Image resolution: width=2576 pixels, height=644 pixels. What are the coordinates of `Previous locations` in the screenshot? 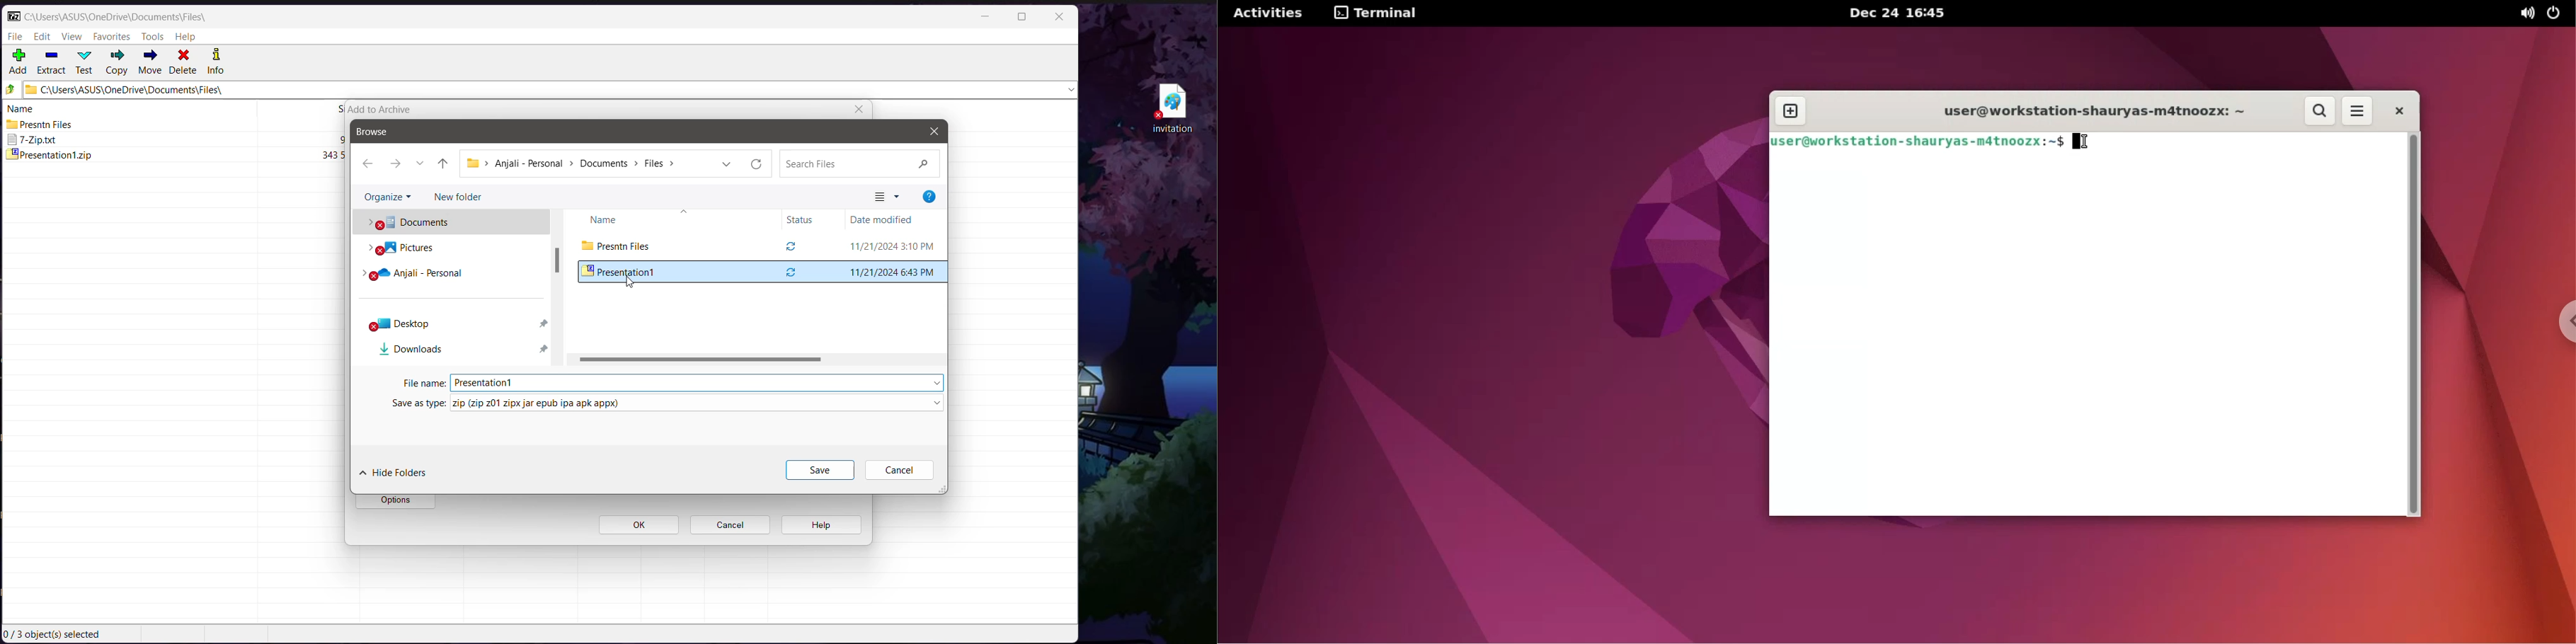 It's located at (722, 164).